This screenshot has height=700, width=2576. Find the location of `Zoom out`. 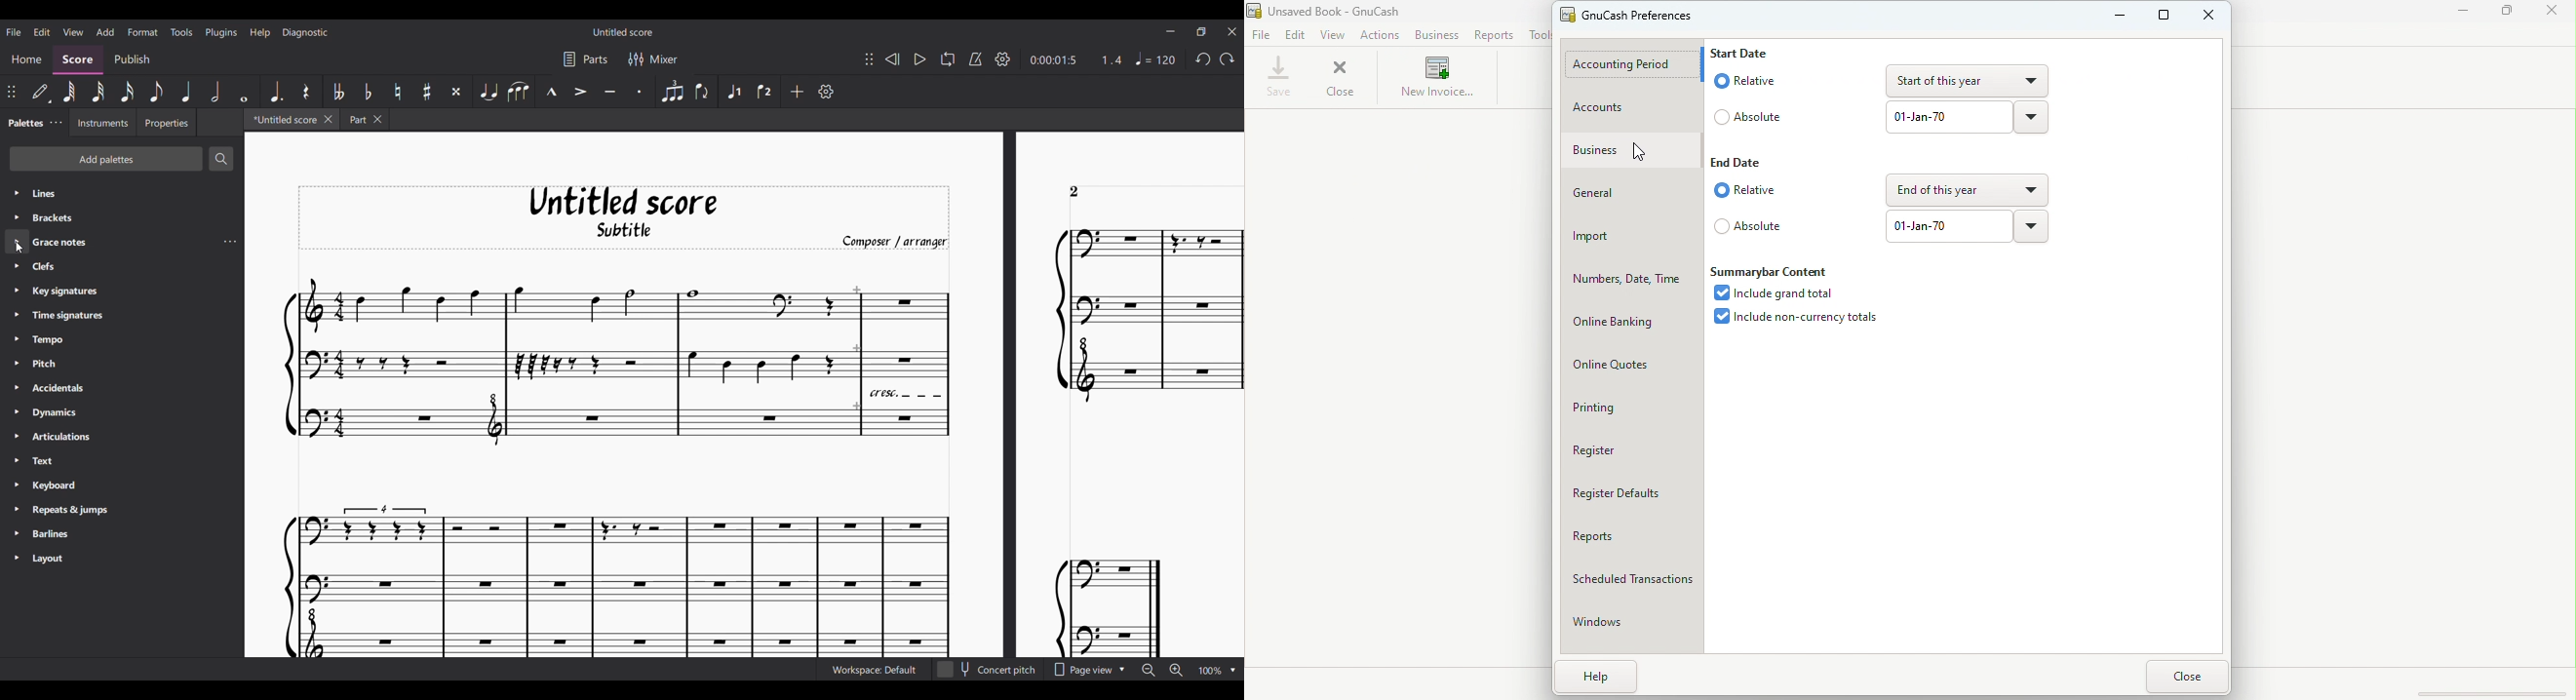

Zoom out is located at coordinates (1149, 670).